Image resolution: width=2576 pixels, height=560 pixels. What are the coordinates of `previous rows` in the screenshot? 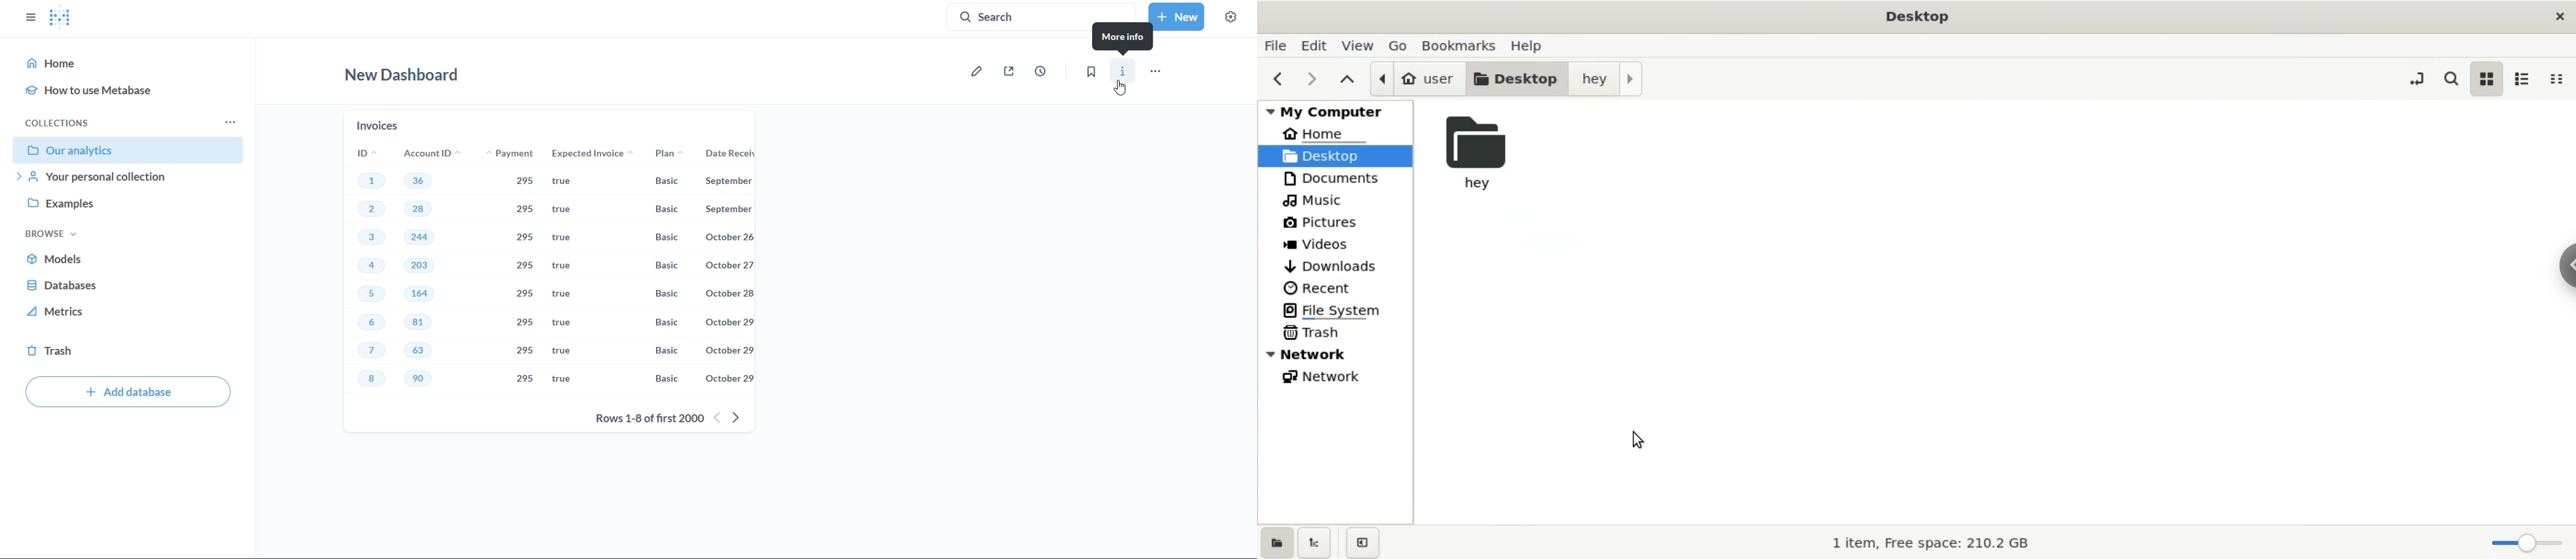 It's located at (718, 417).